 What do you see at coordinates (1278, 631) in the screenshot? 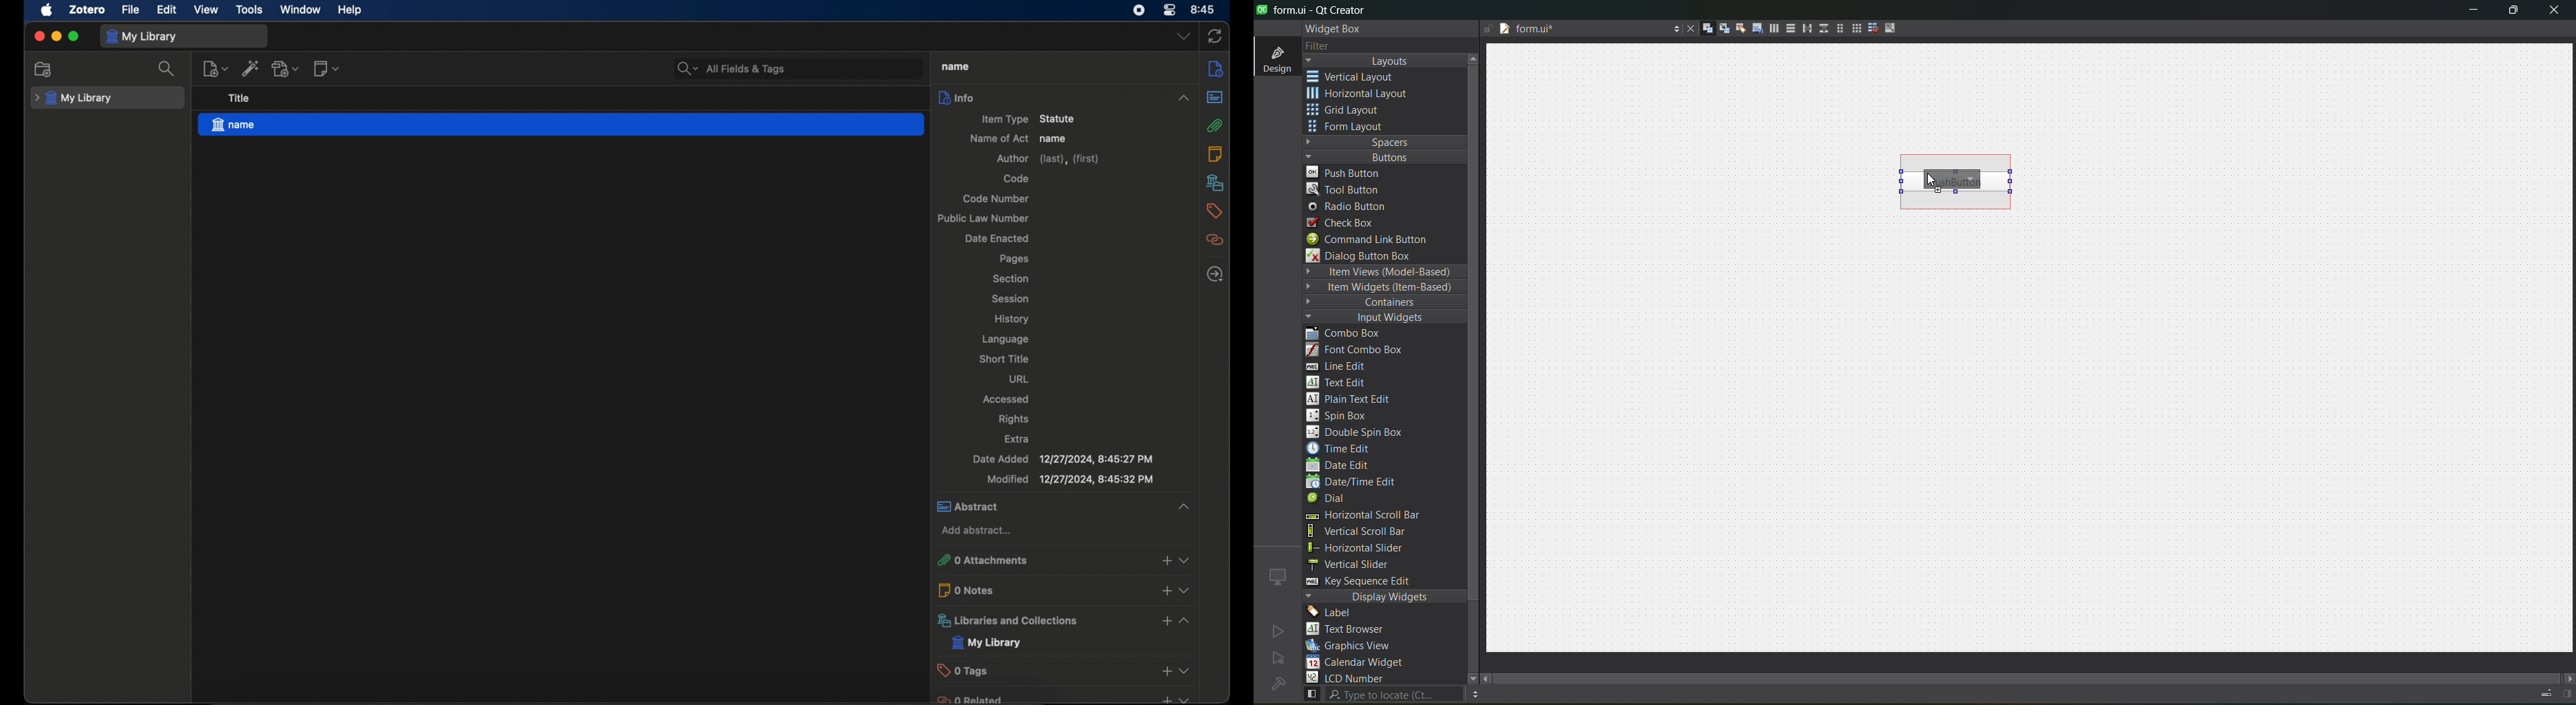
I see `no active project` at bounding box center [1278, 631].